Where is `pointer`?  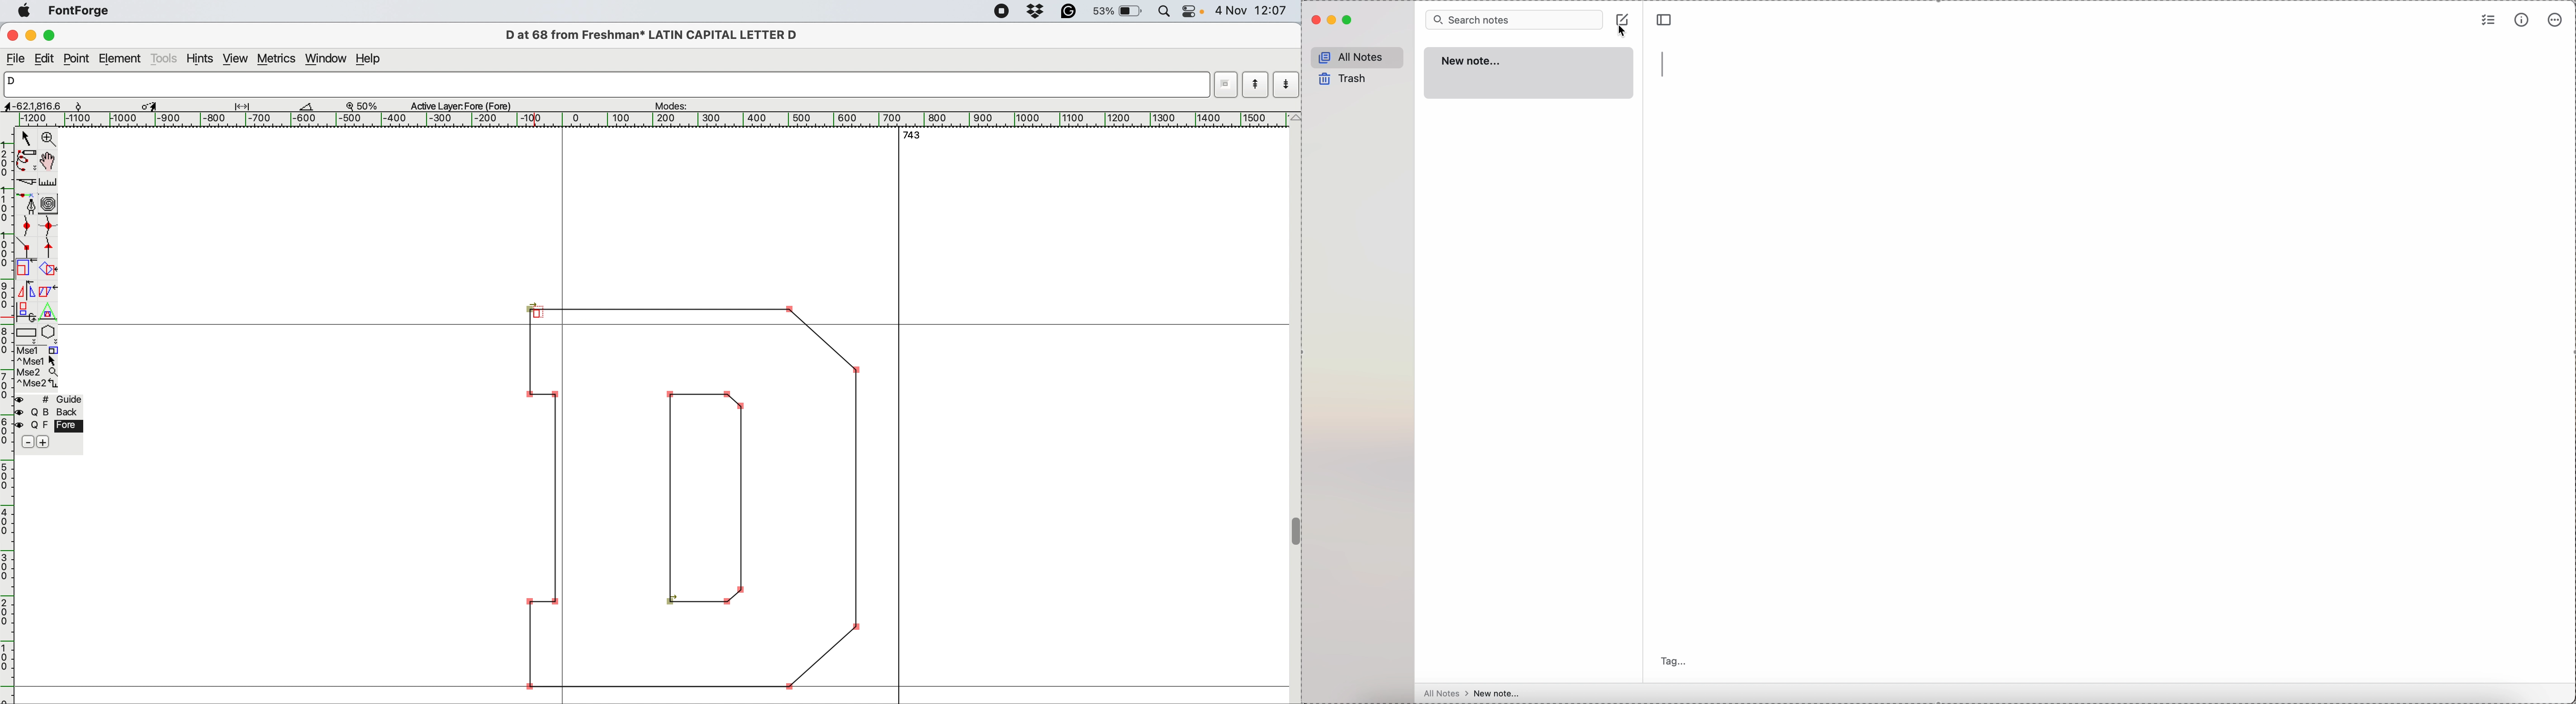
pointer is located at coordinates (27, 138).